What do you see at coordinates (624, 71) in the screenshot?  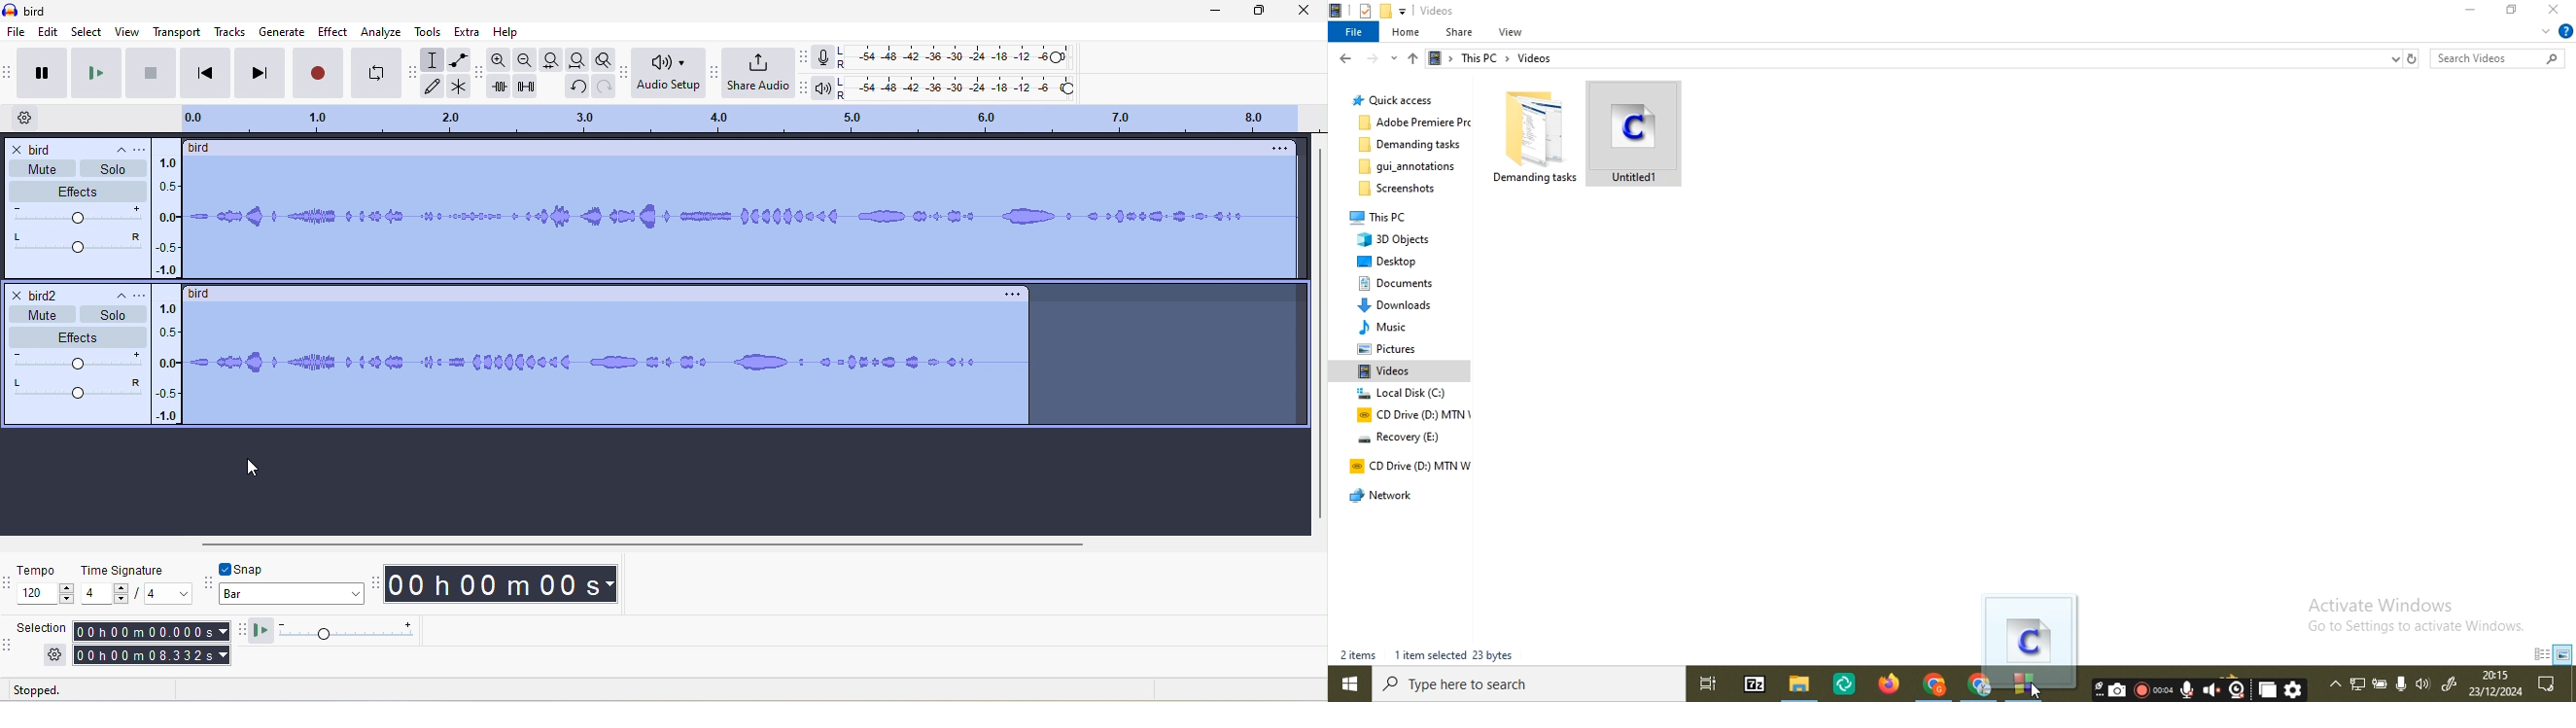 I see `audacity audio setup toolbar` at bounding box center [624, 71].